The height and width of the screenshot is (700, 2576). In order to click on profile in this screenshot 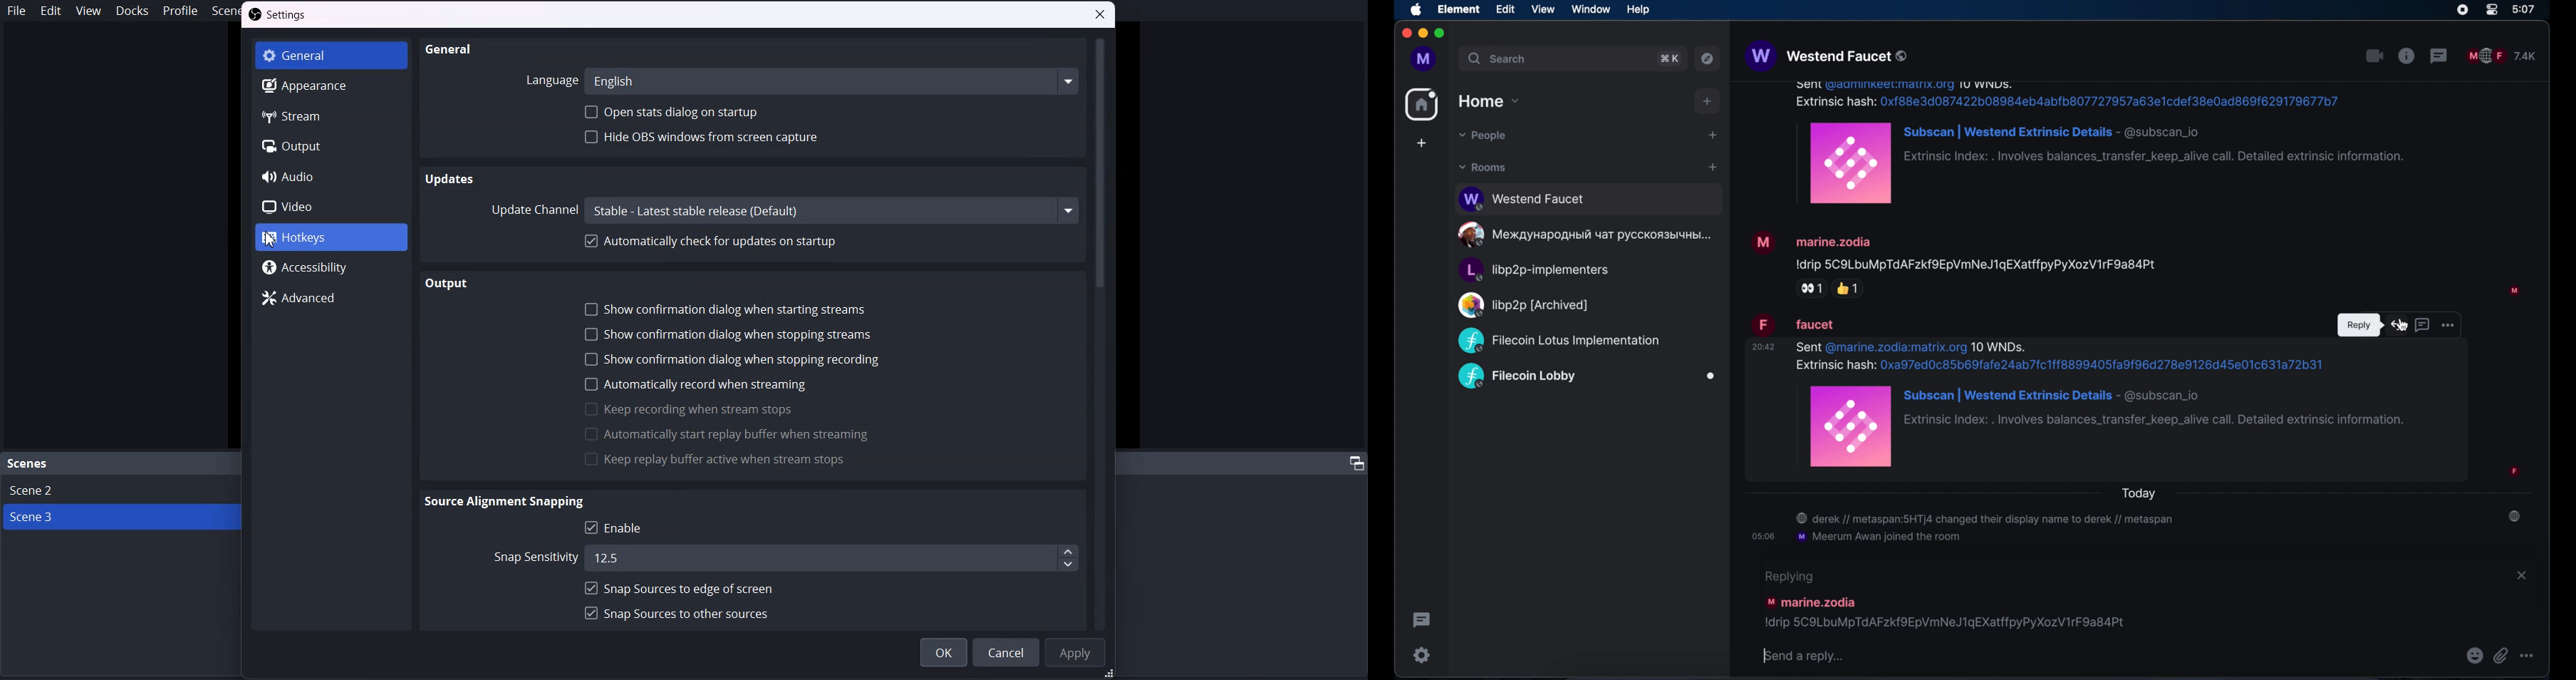, I will do `click(1423, 59)`.